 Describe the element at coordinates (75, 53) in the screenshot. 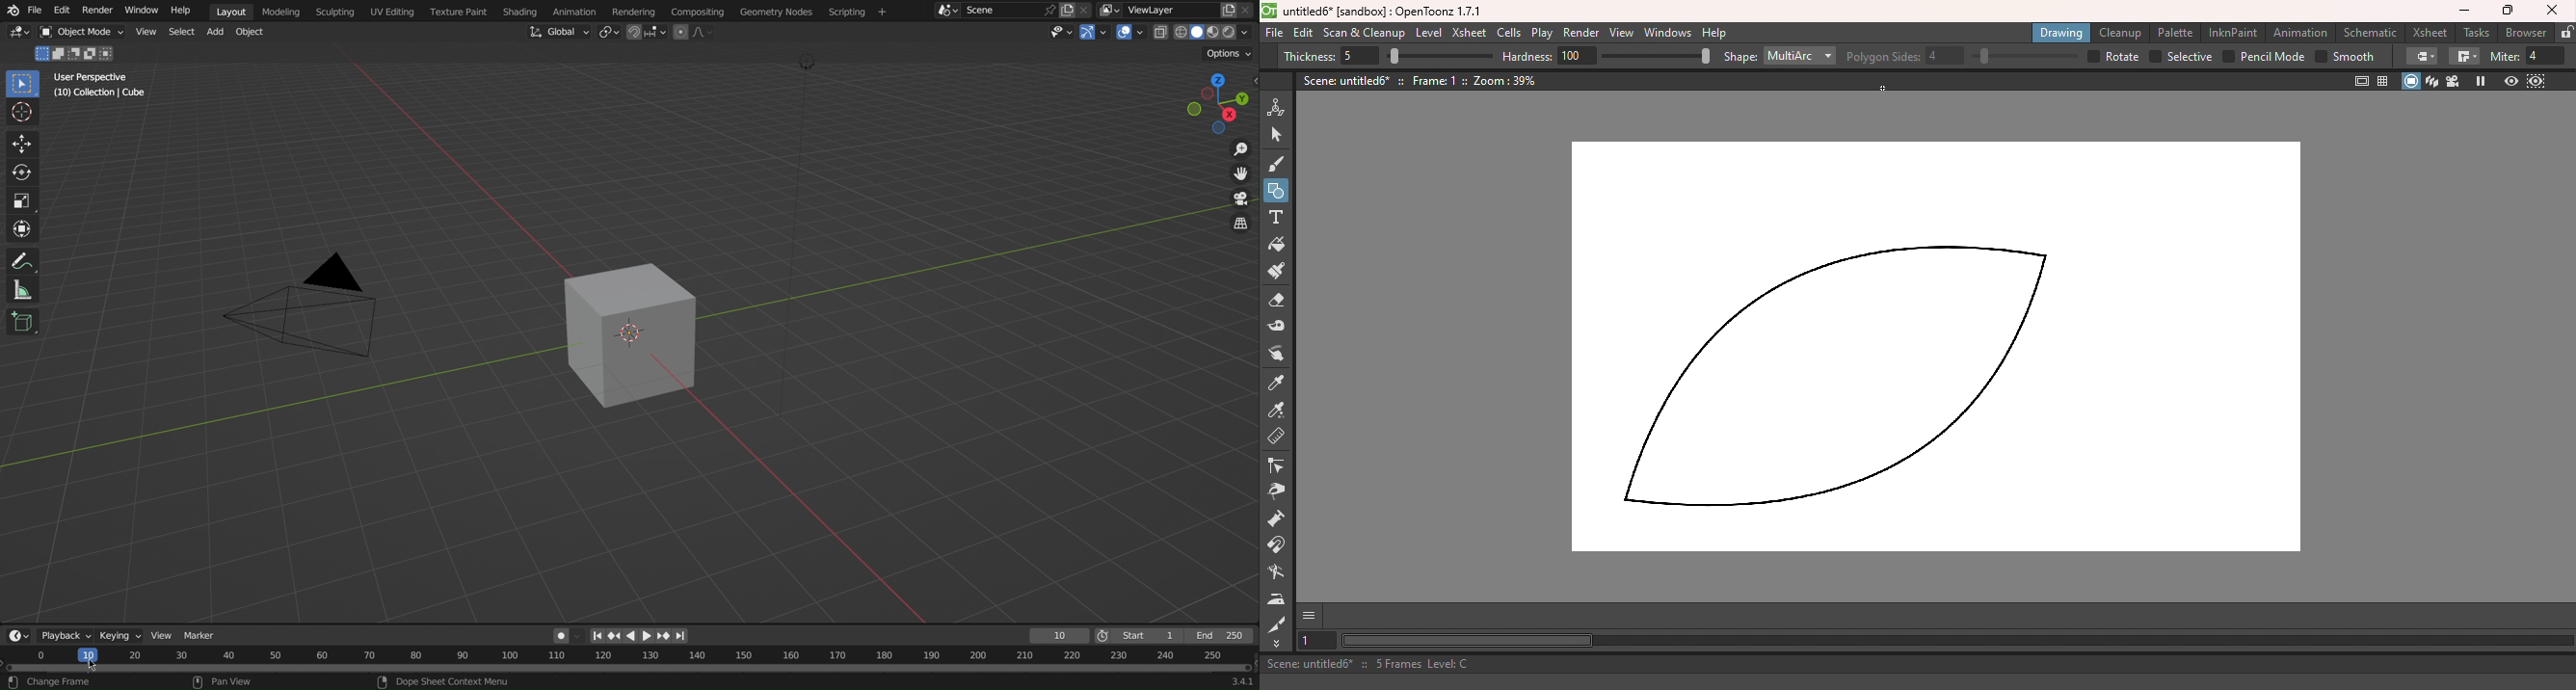

I see `Mode` at that location.